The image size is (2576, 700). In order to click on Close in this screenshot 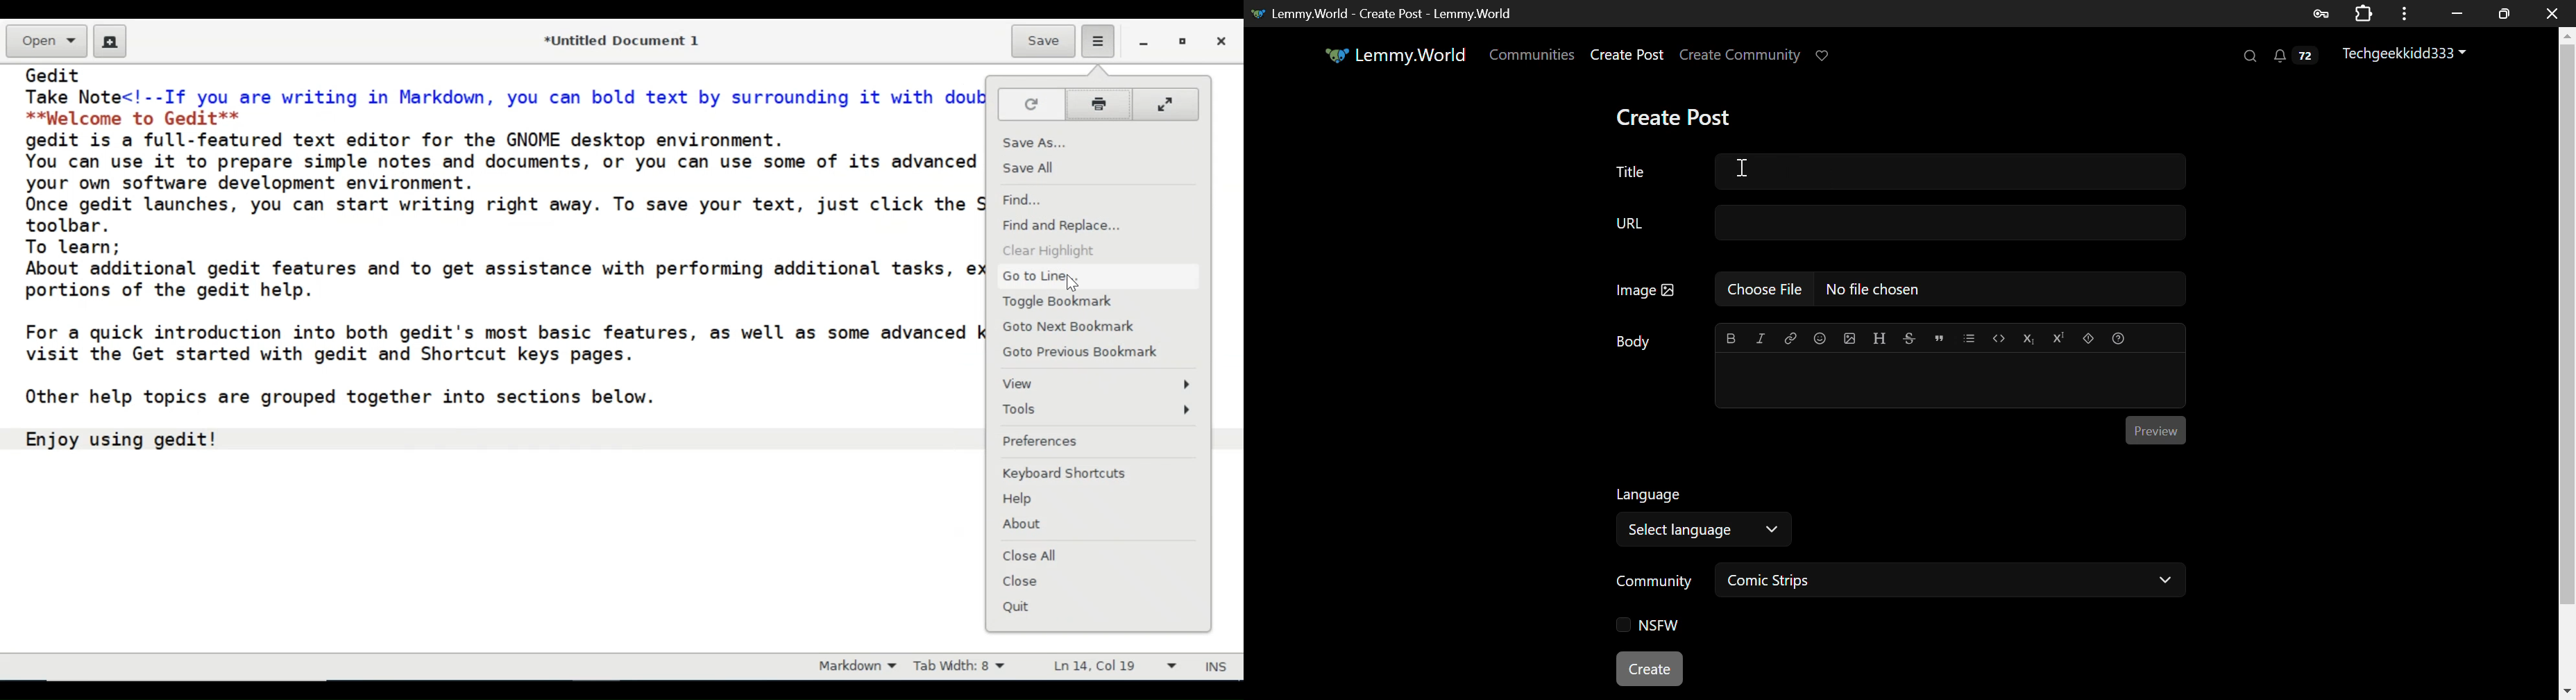, I will do `click(1220, 42)`.